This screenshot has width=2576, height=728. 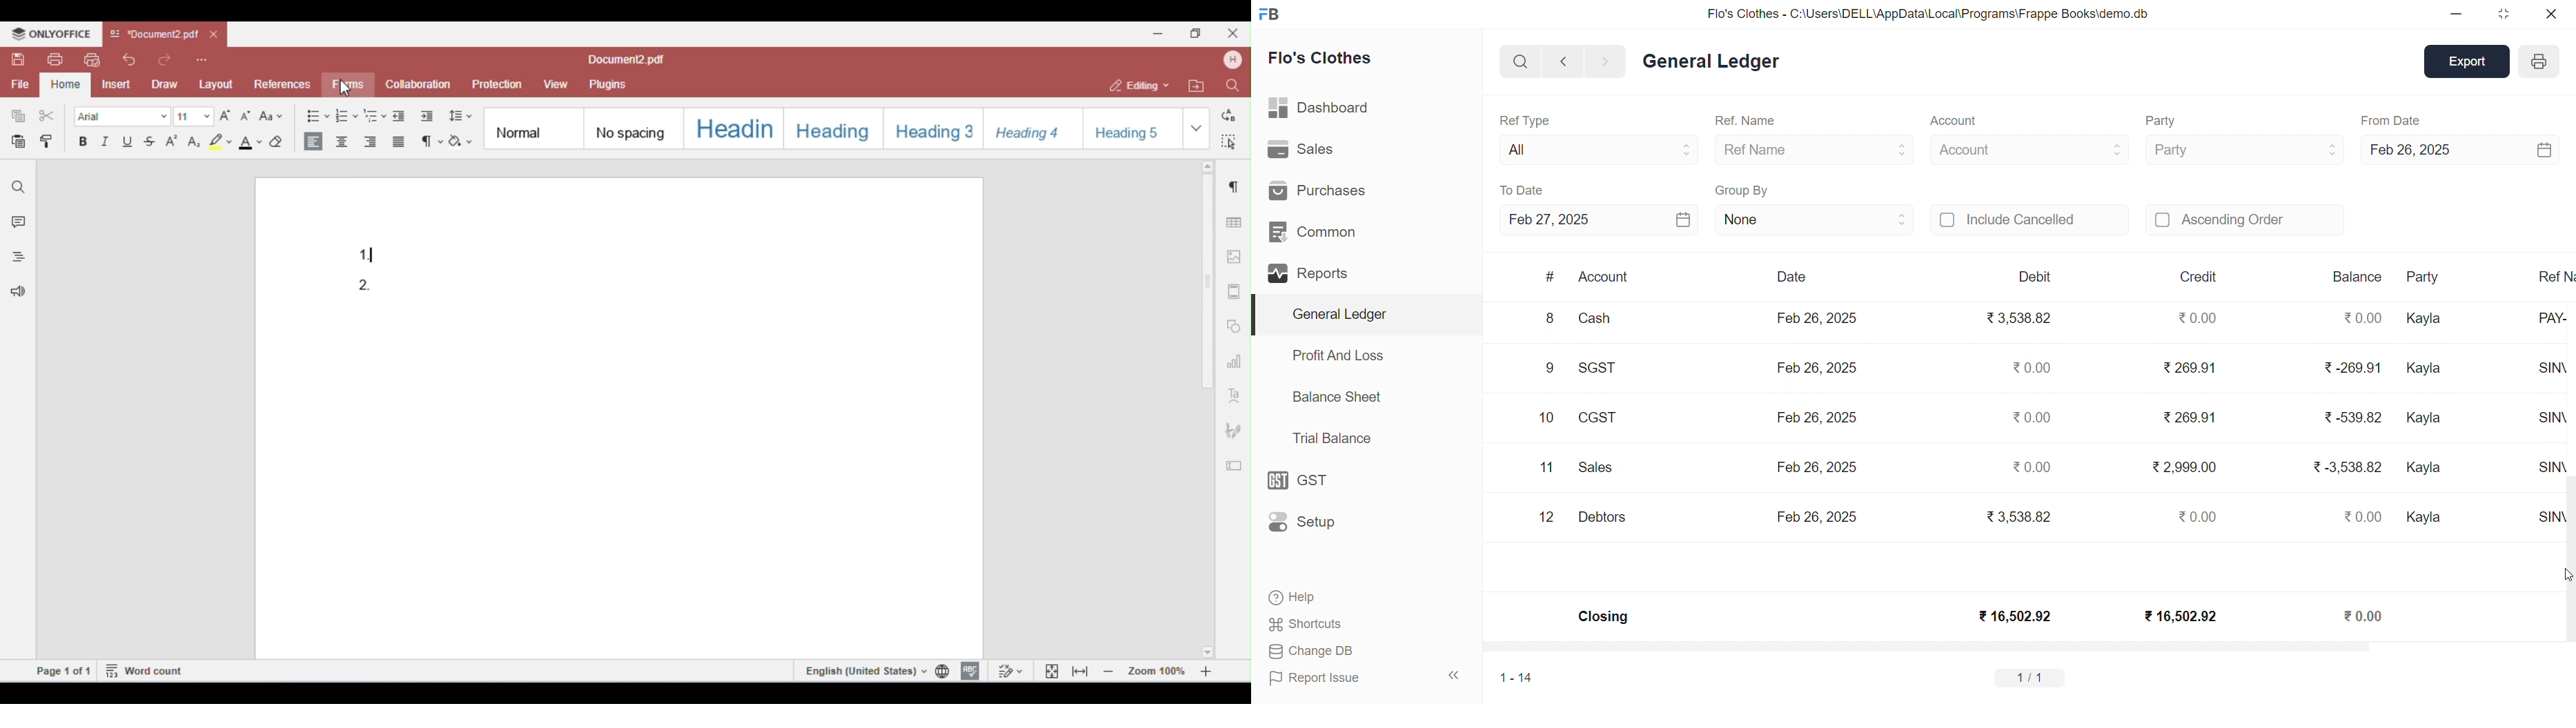 What do you see at coordinates (1817, 317) in the screenshot?
I see `Feb 26, 2025` at bounding box center [1817, 317].